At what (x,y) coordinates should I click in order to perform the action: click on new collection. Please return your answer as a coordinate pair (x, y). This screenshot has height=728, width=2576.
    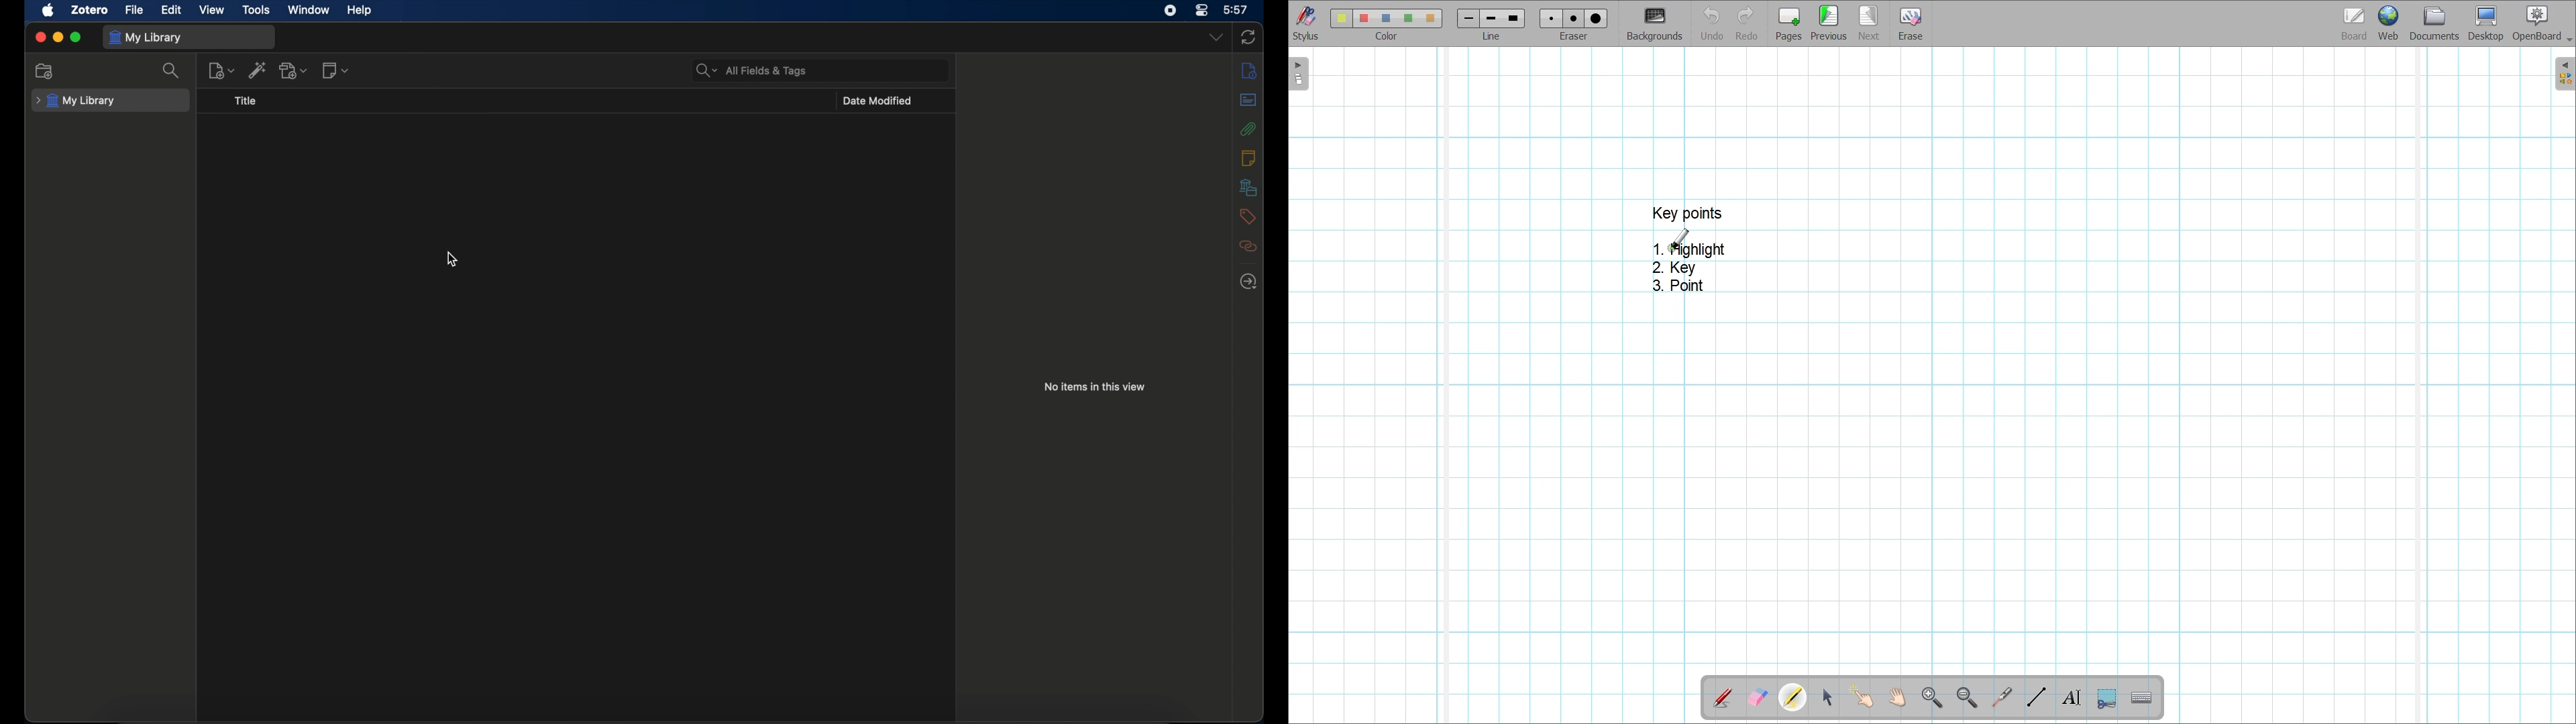
    Looking at the image, I should click on (45, 71).